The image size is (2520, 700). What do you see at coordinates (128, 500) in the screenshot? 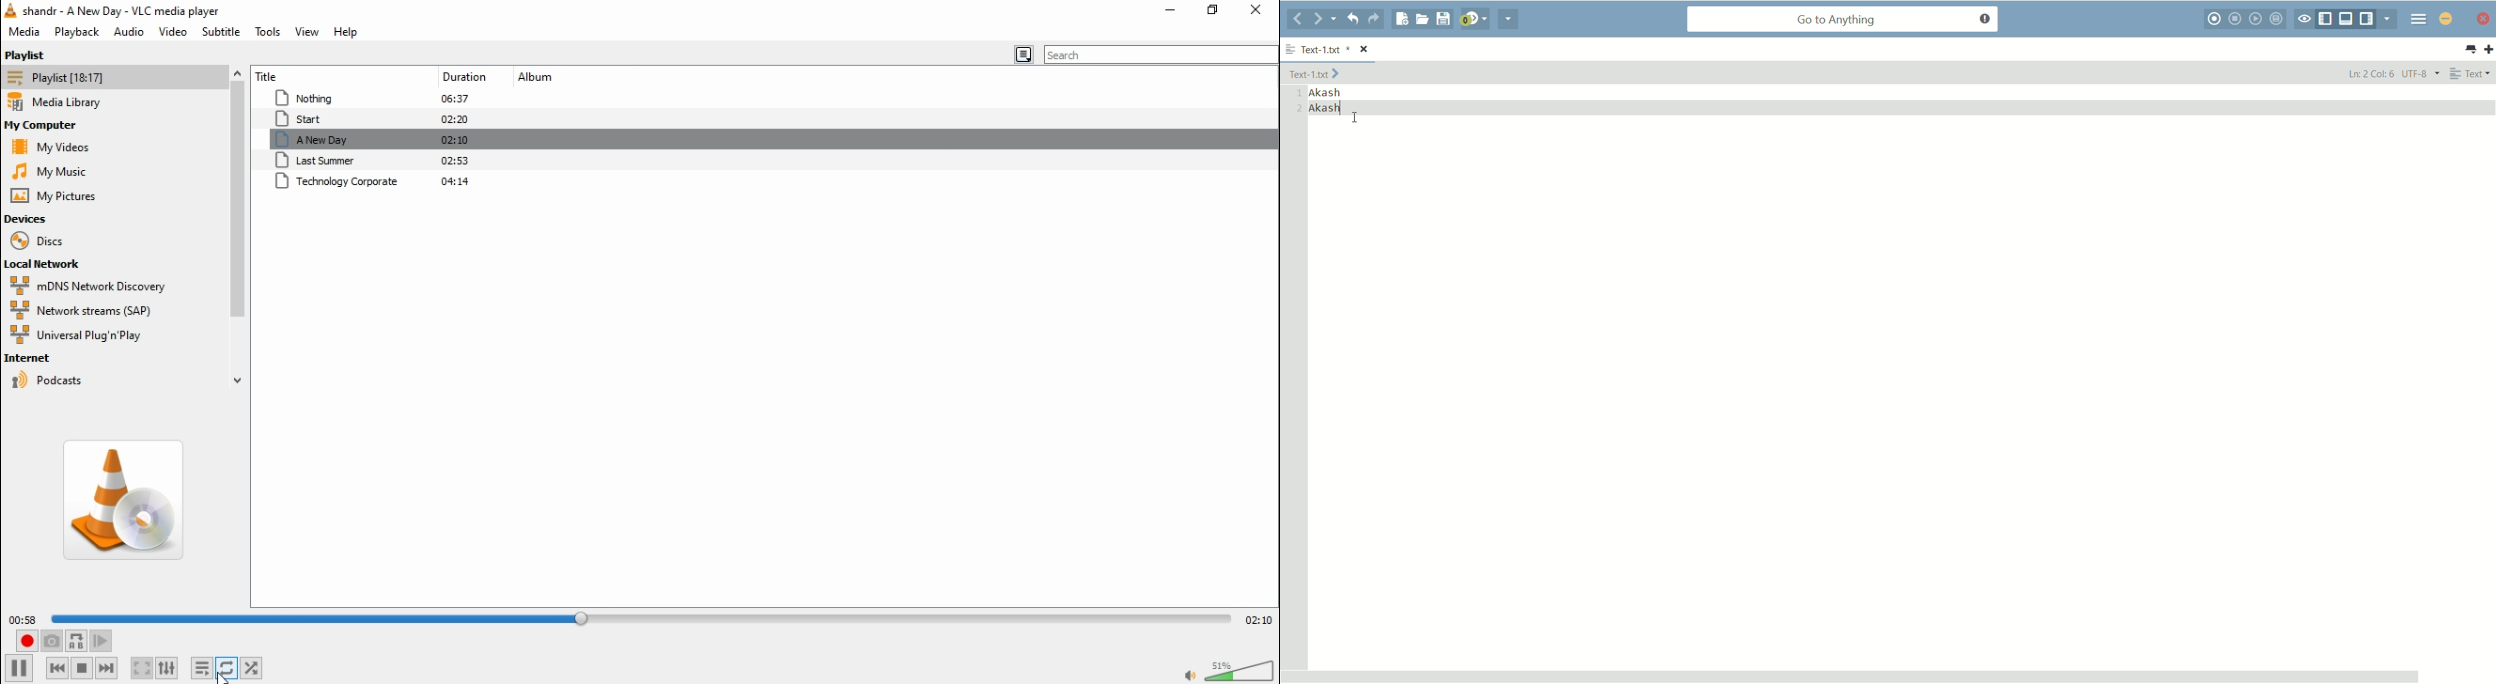
I see `album art` at bounding box center [128, 500].